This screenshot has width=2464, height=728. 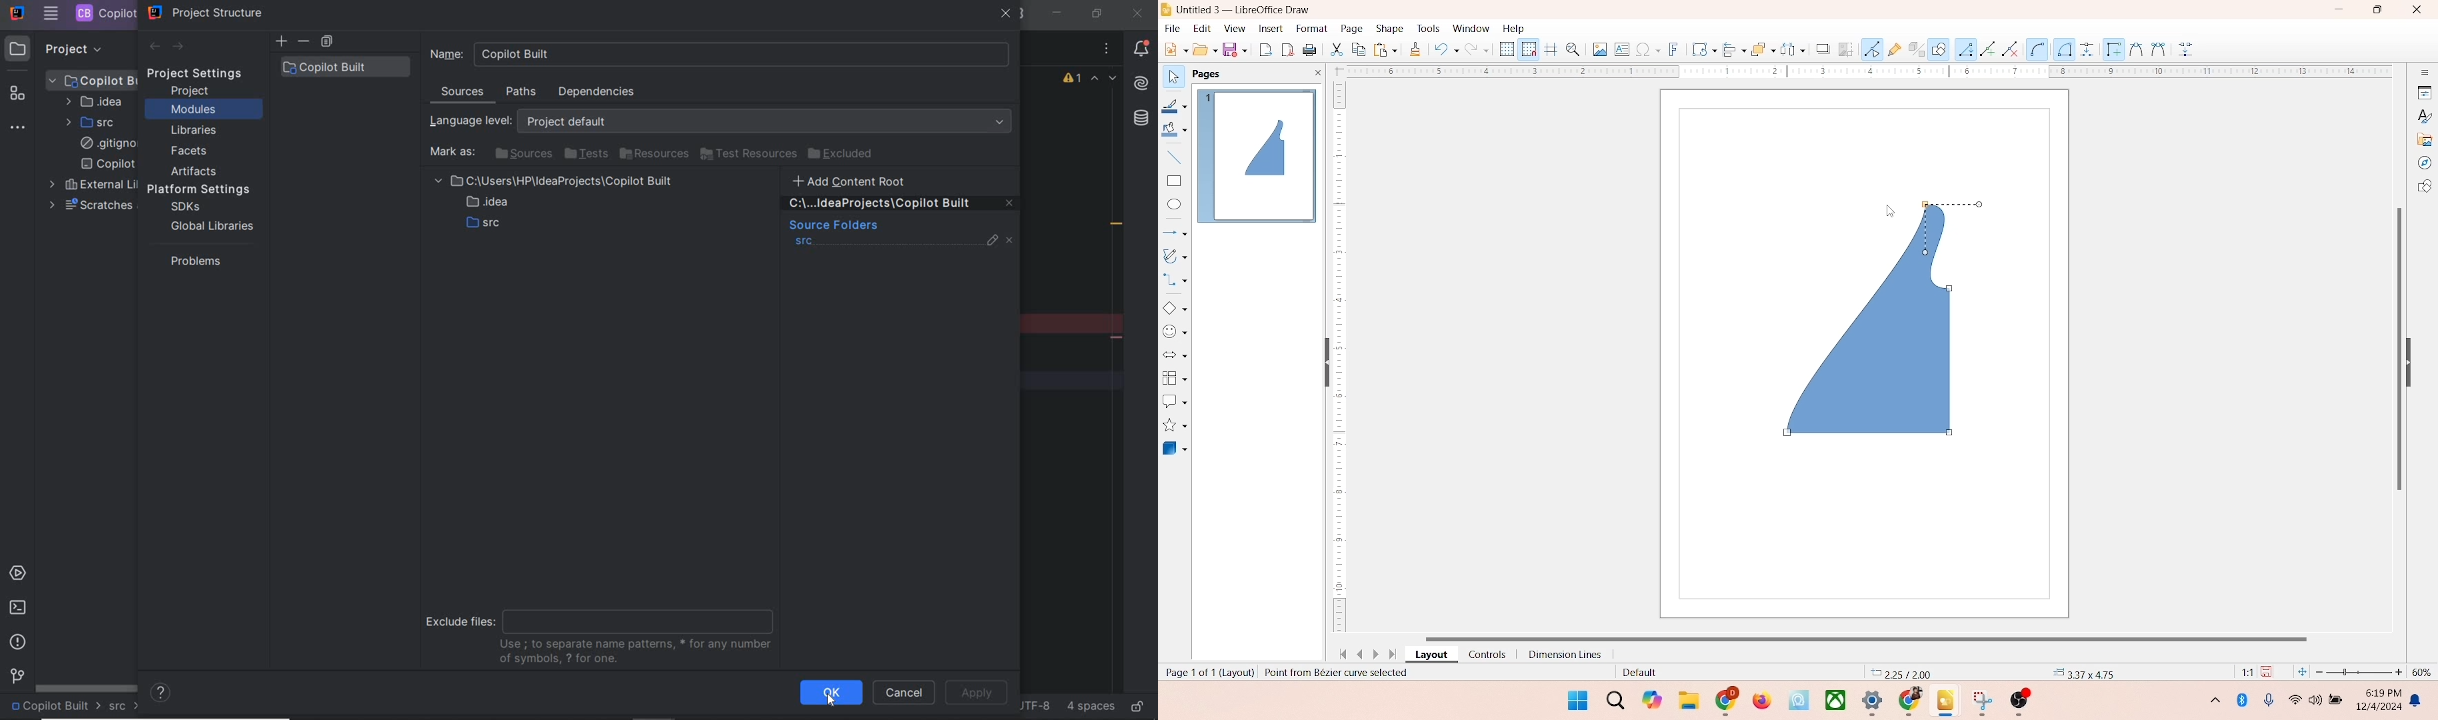 What do you see at coordinates (2111, 48) in the screenshot?
I see `Edit points tool` at bounding box center [2111, 48].